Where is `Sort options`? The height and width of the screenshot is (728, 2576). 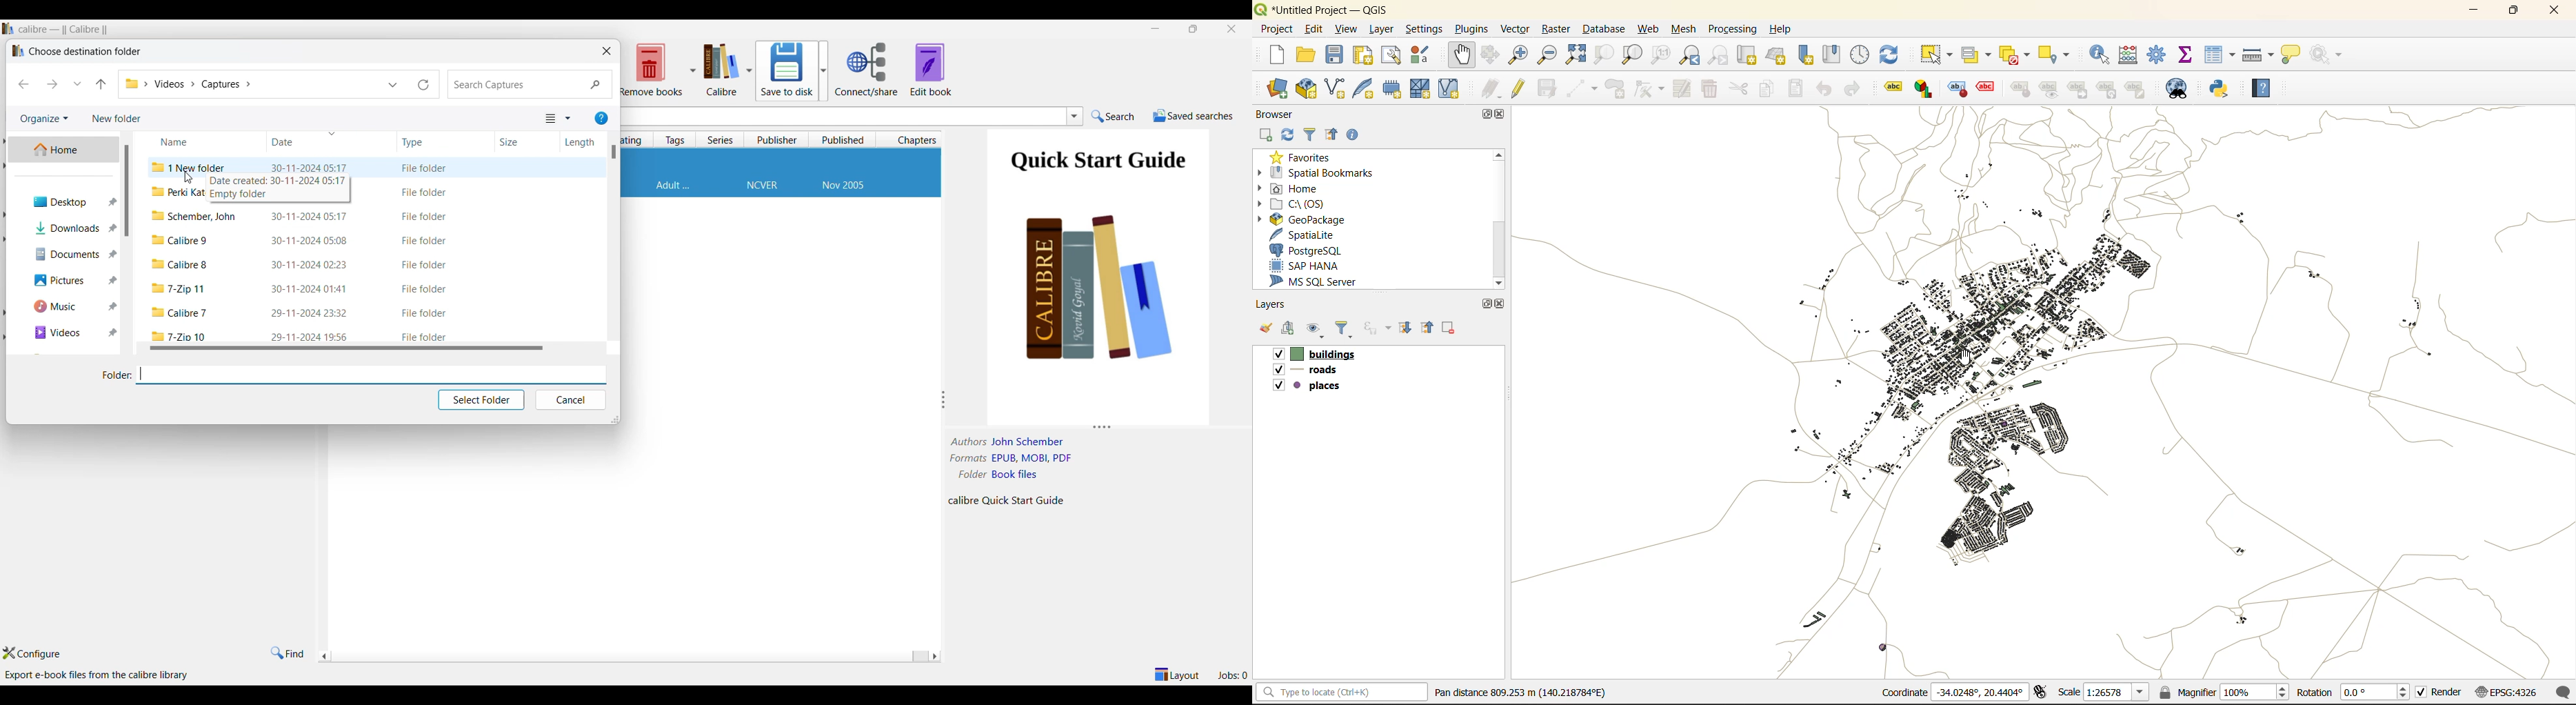
Sort options is located at coordinates (558, 119).